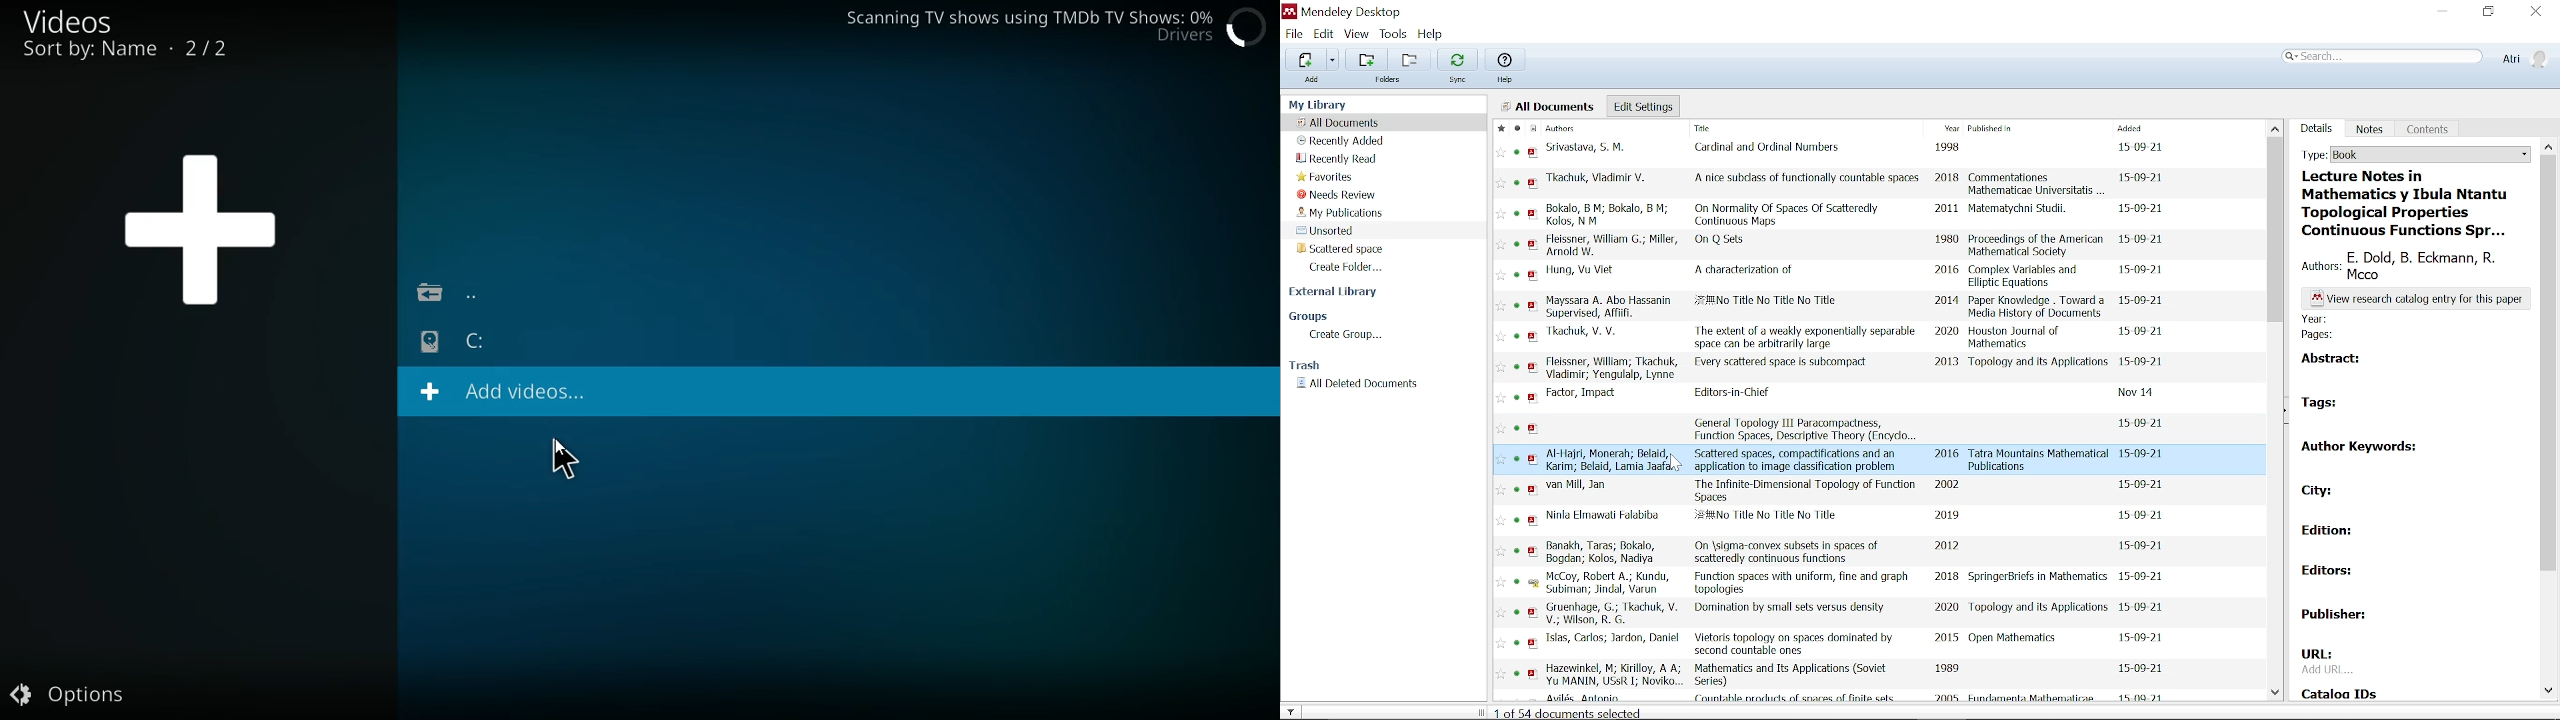 The height and width of the screenshot is (728, 2576). I want to click on favorites, so click(1500, 414).